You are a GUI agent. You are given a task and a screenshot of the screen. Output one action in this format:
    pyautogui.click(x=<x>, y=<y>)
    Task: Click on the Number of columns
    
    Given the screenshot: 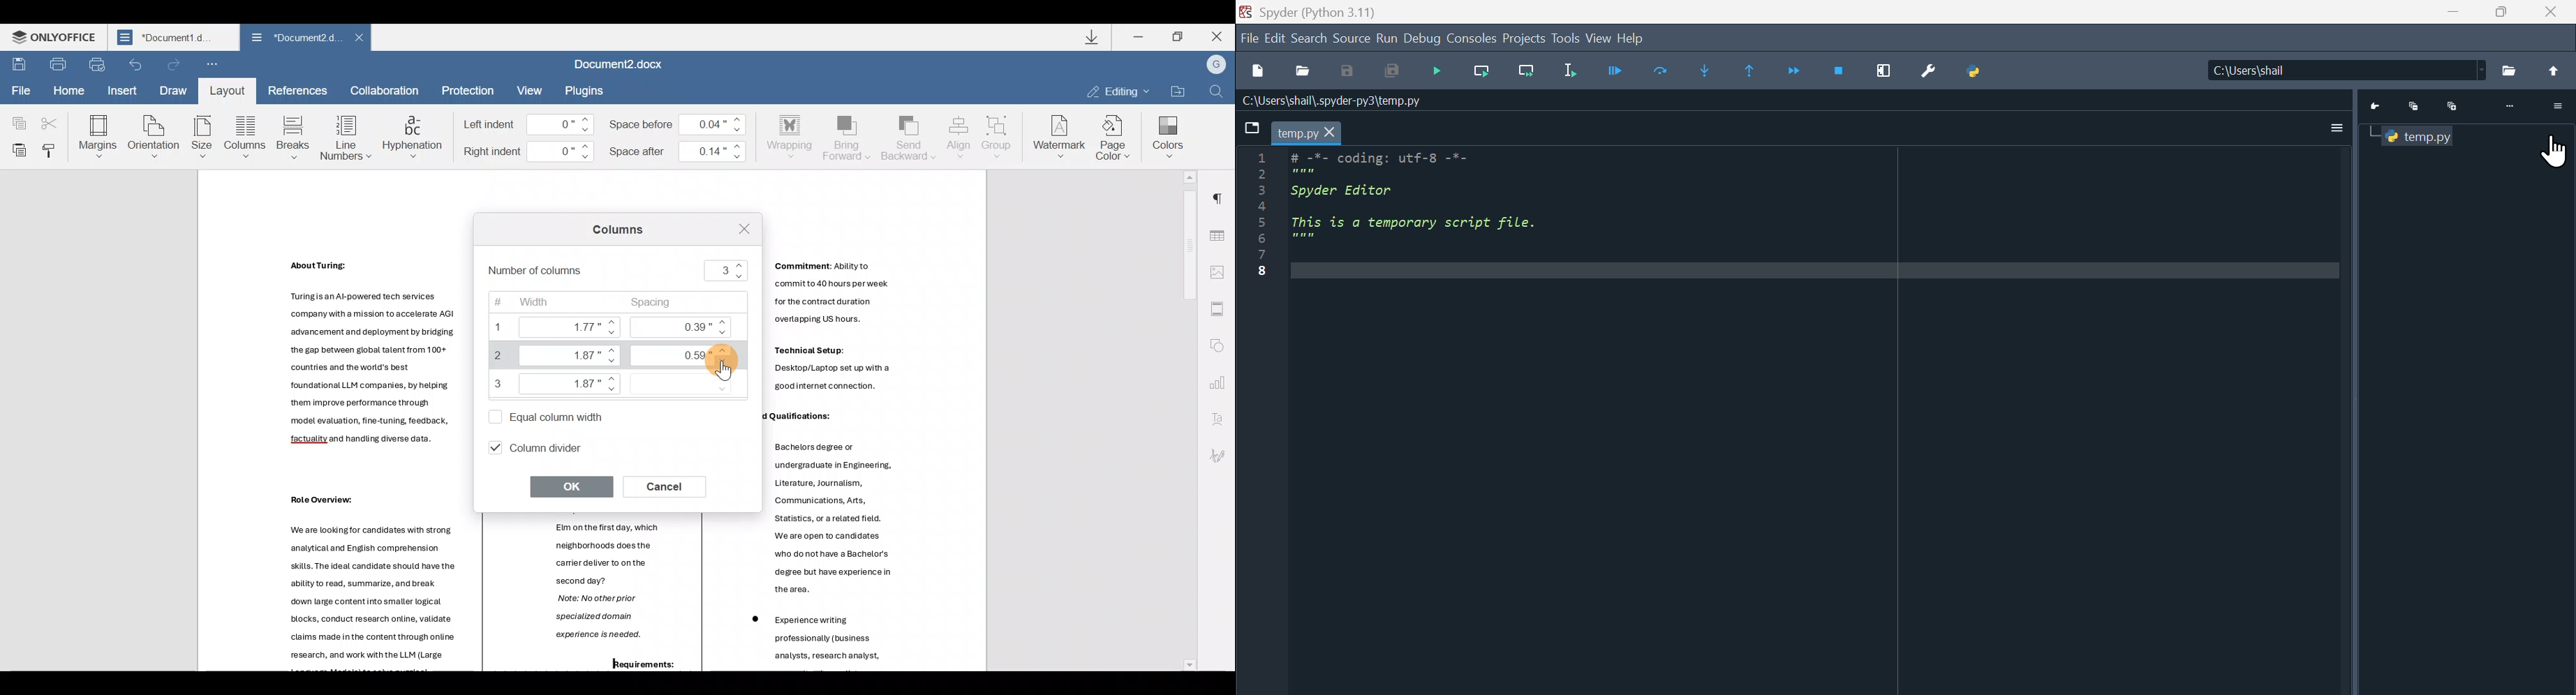 What is the action you would take?
    pyautogui.click(x=621, y=270)
    